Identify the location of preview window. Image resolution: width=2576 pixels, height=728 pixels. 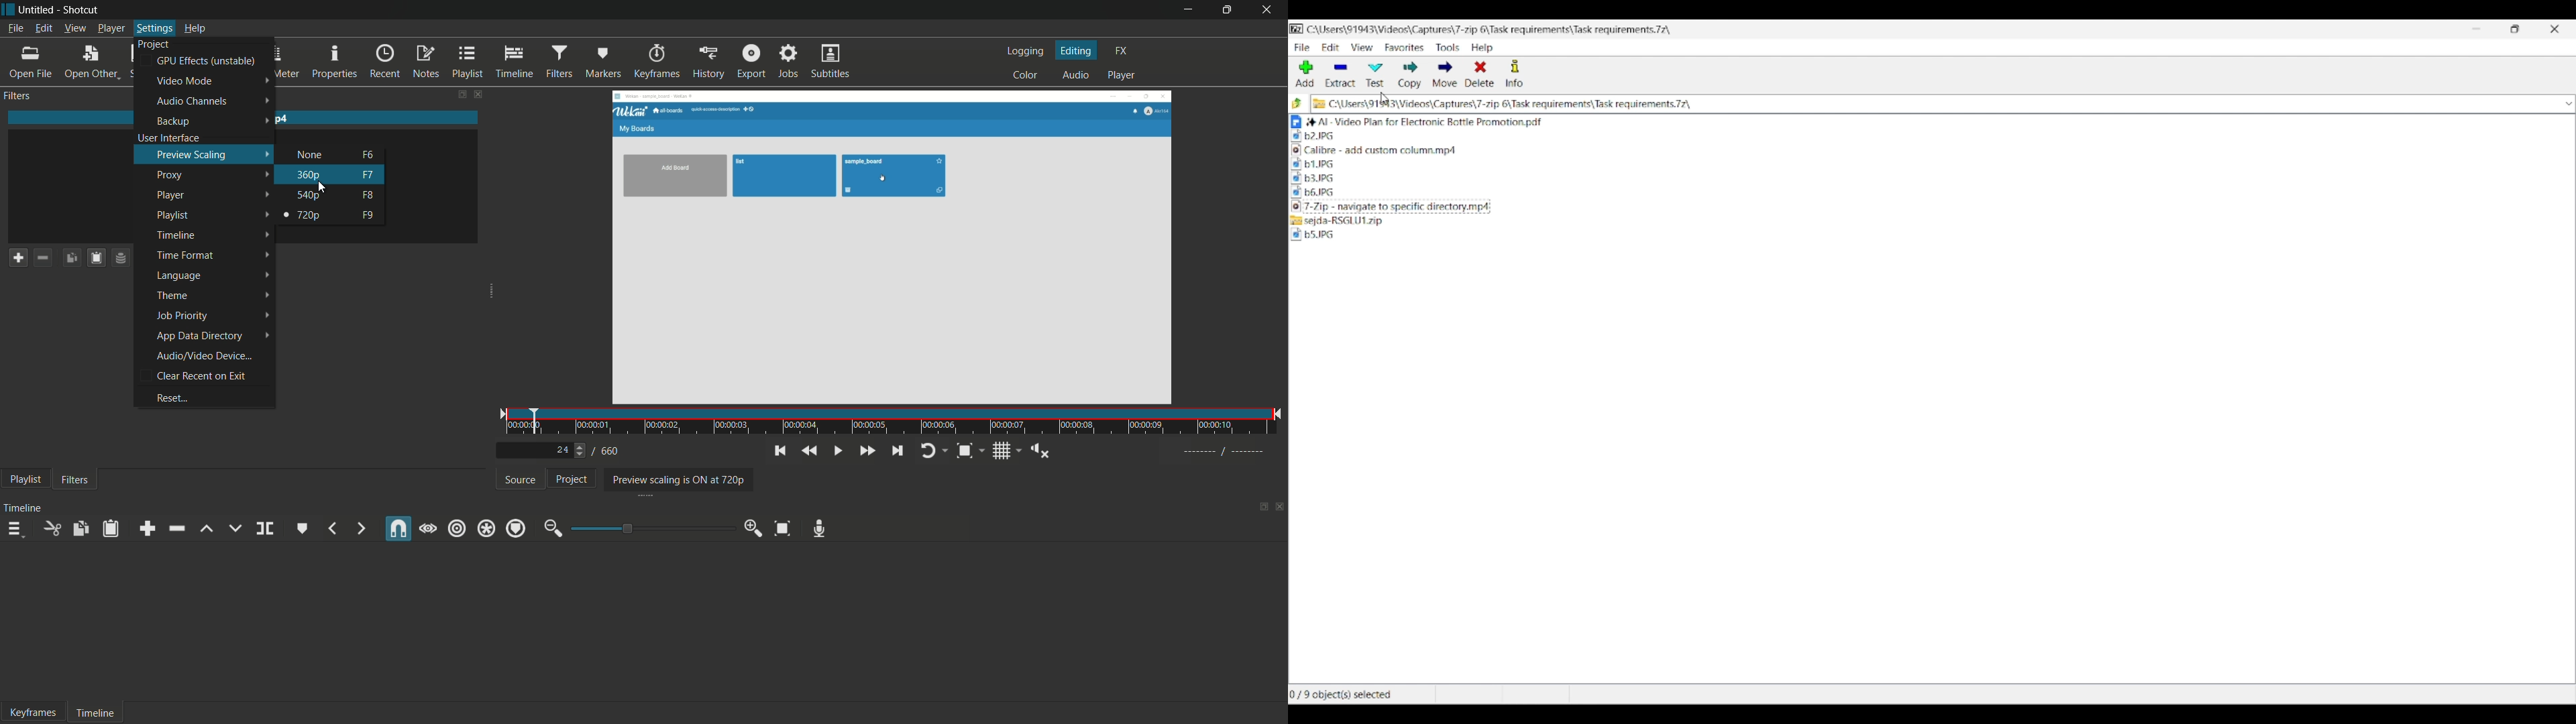
(891, 248).